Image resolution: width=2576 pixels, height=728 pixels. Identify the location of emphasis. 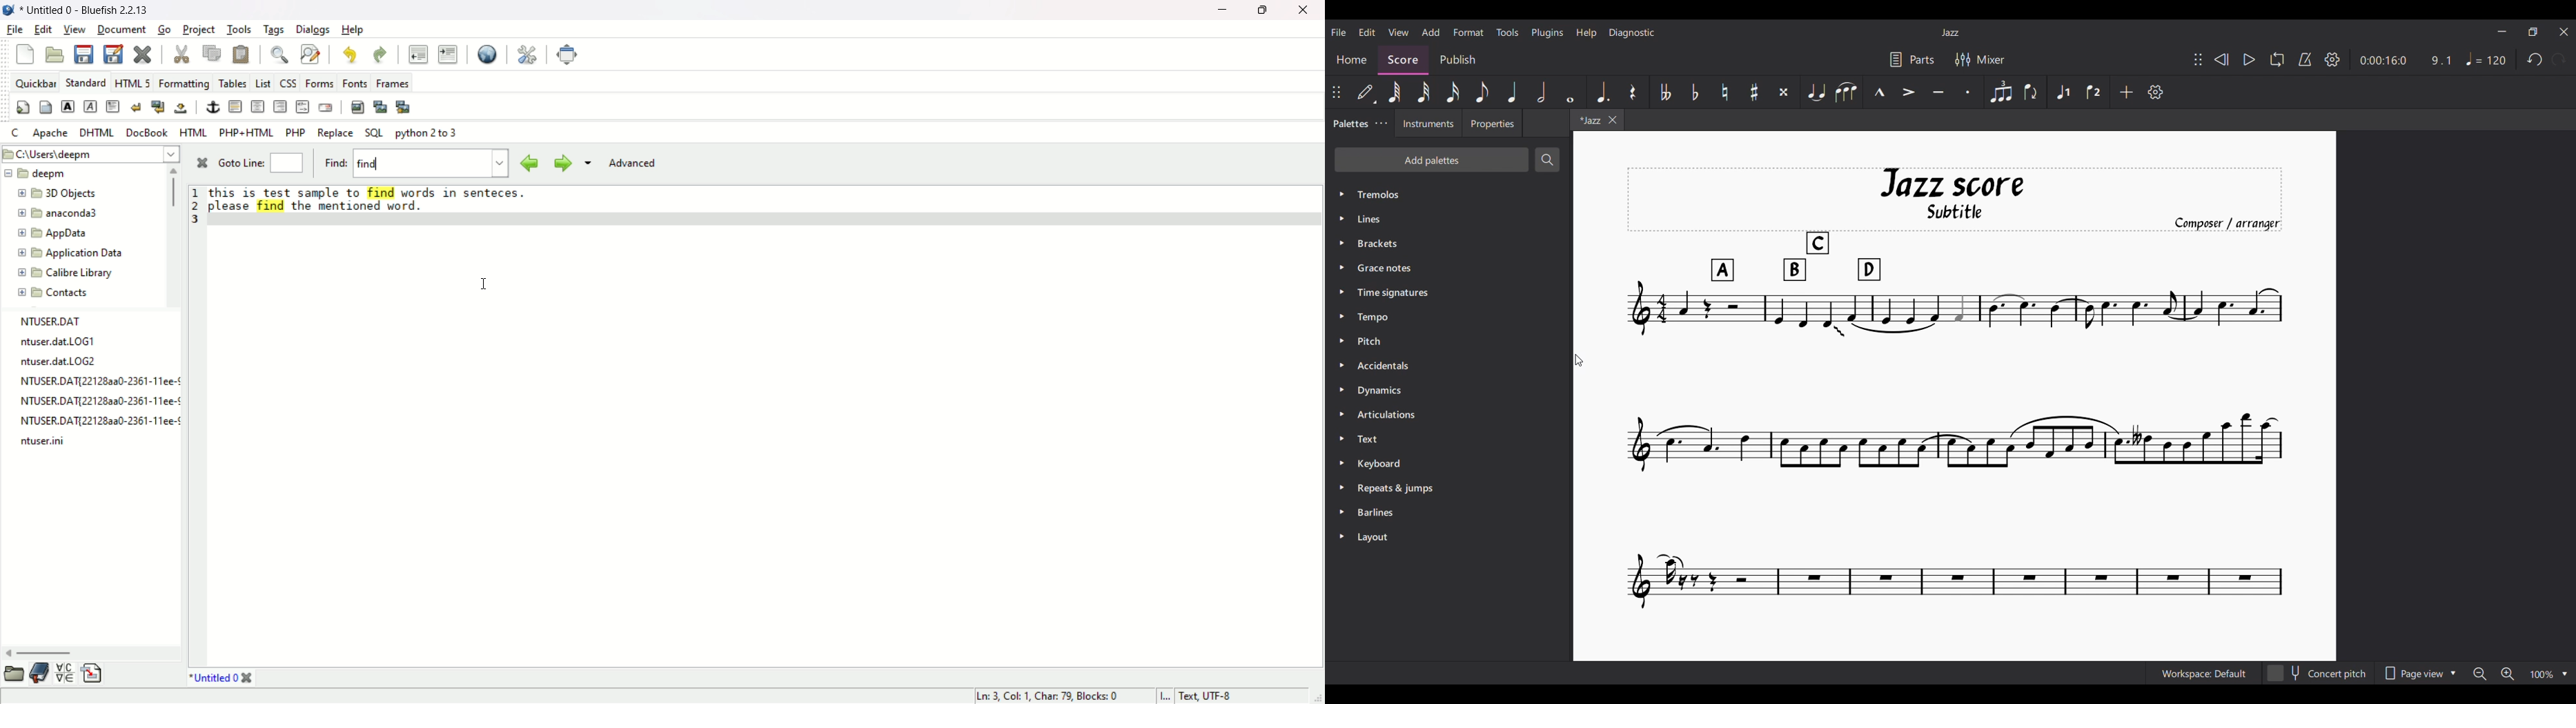
(91, 107).